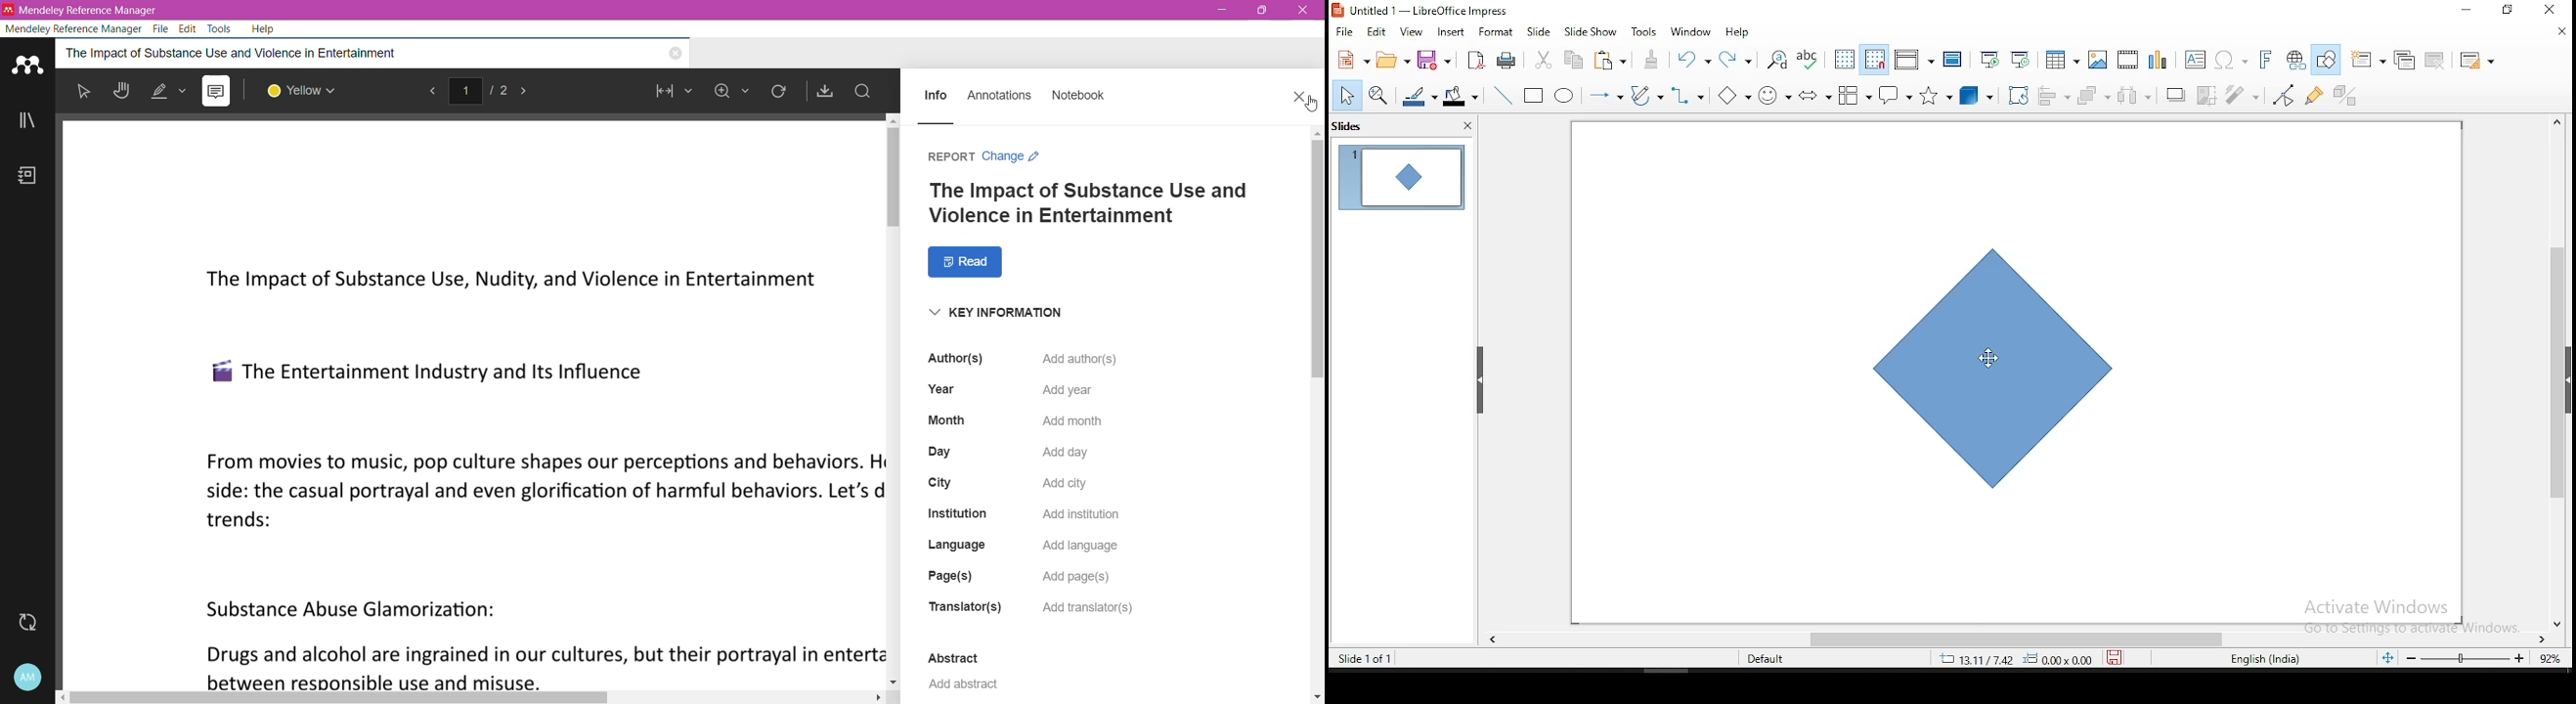 The width and height of the screenshot is (2576, 728). I want to click on Page(s), so click(948, 577).